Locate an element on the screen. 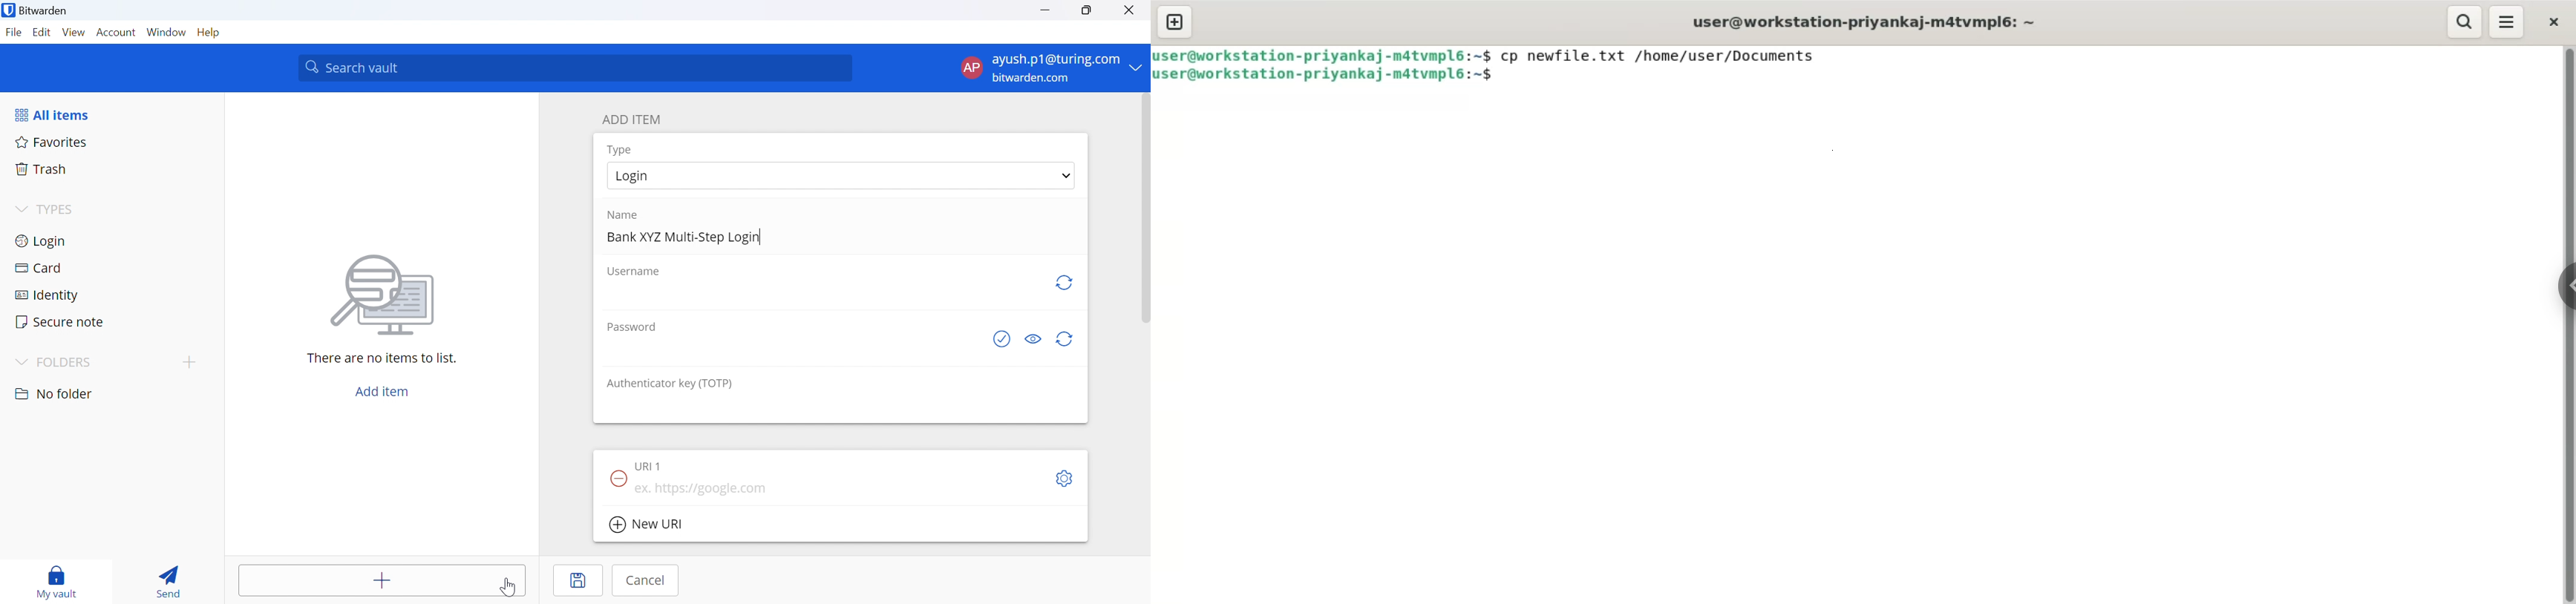 The height and width of the screenshot is (616, 2576). ex. https://google.com is located at coordinates (704, 490).